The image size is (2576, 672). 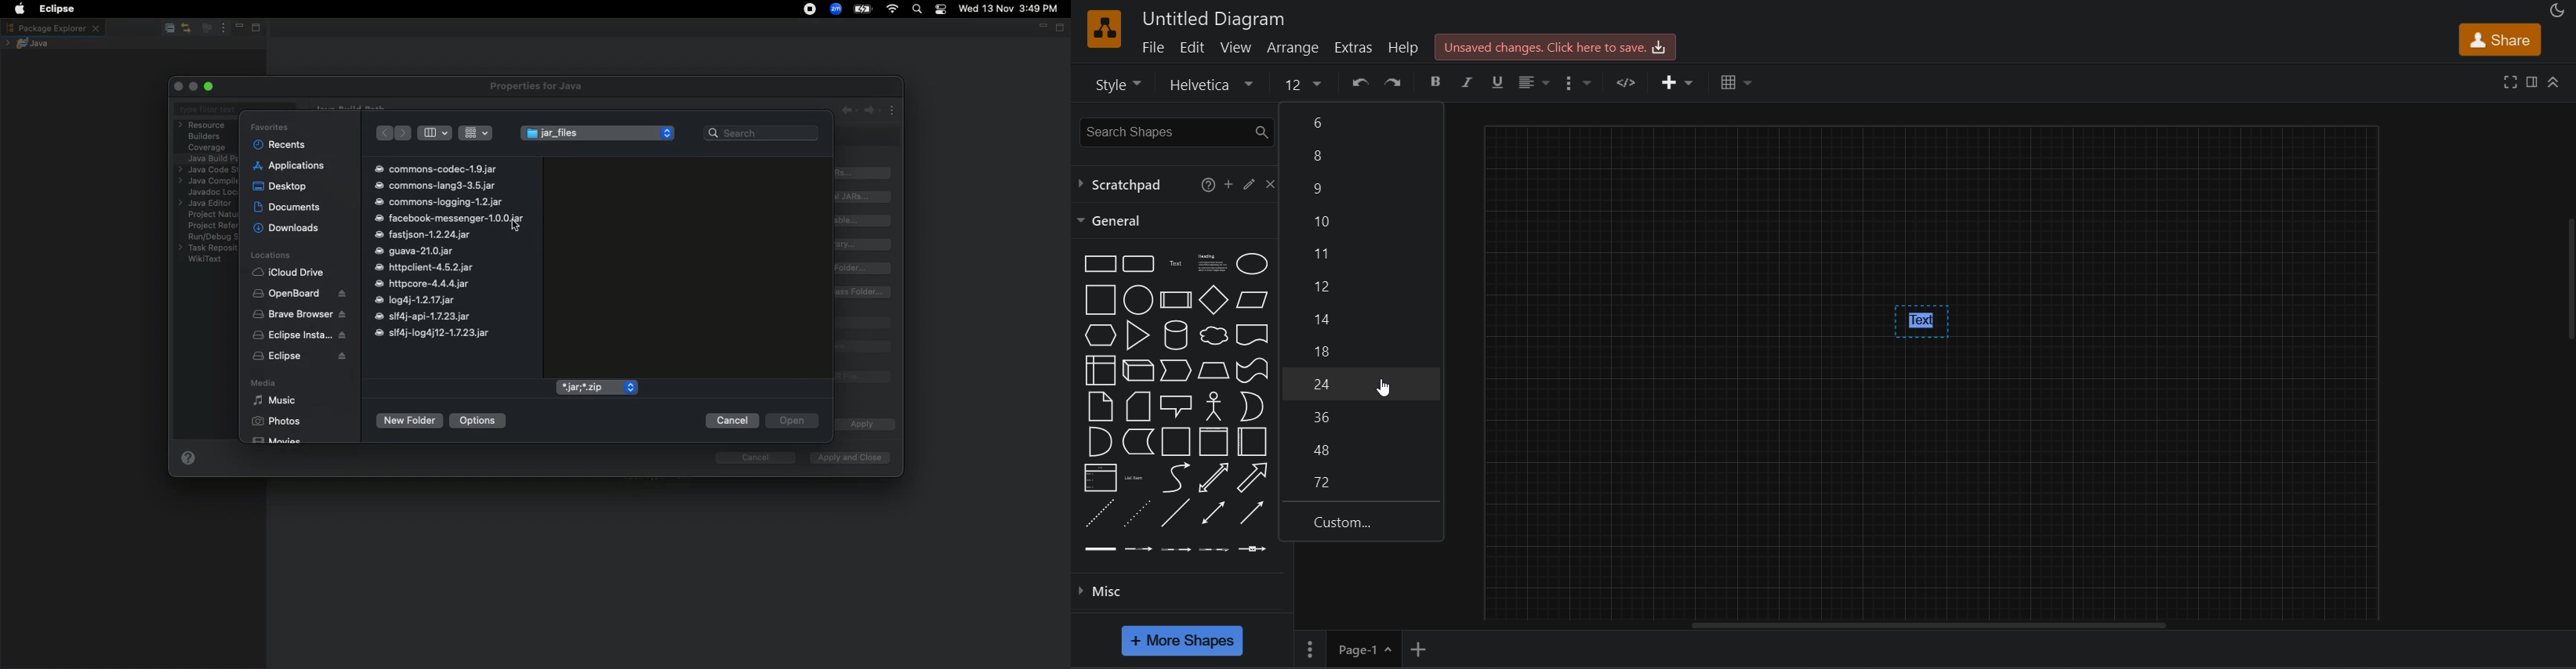 What do you see at coordinates (2558, 10) in the screenshot?
I see `Night mode appearance` at bounding box center [2558, 10].